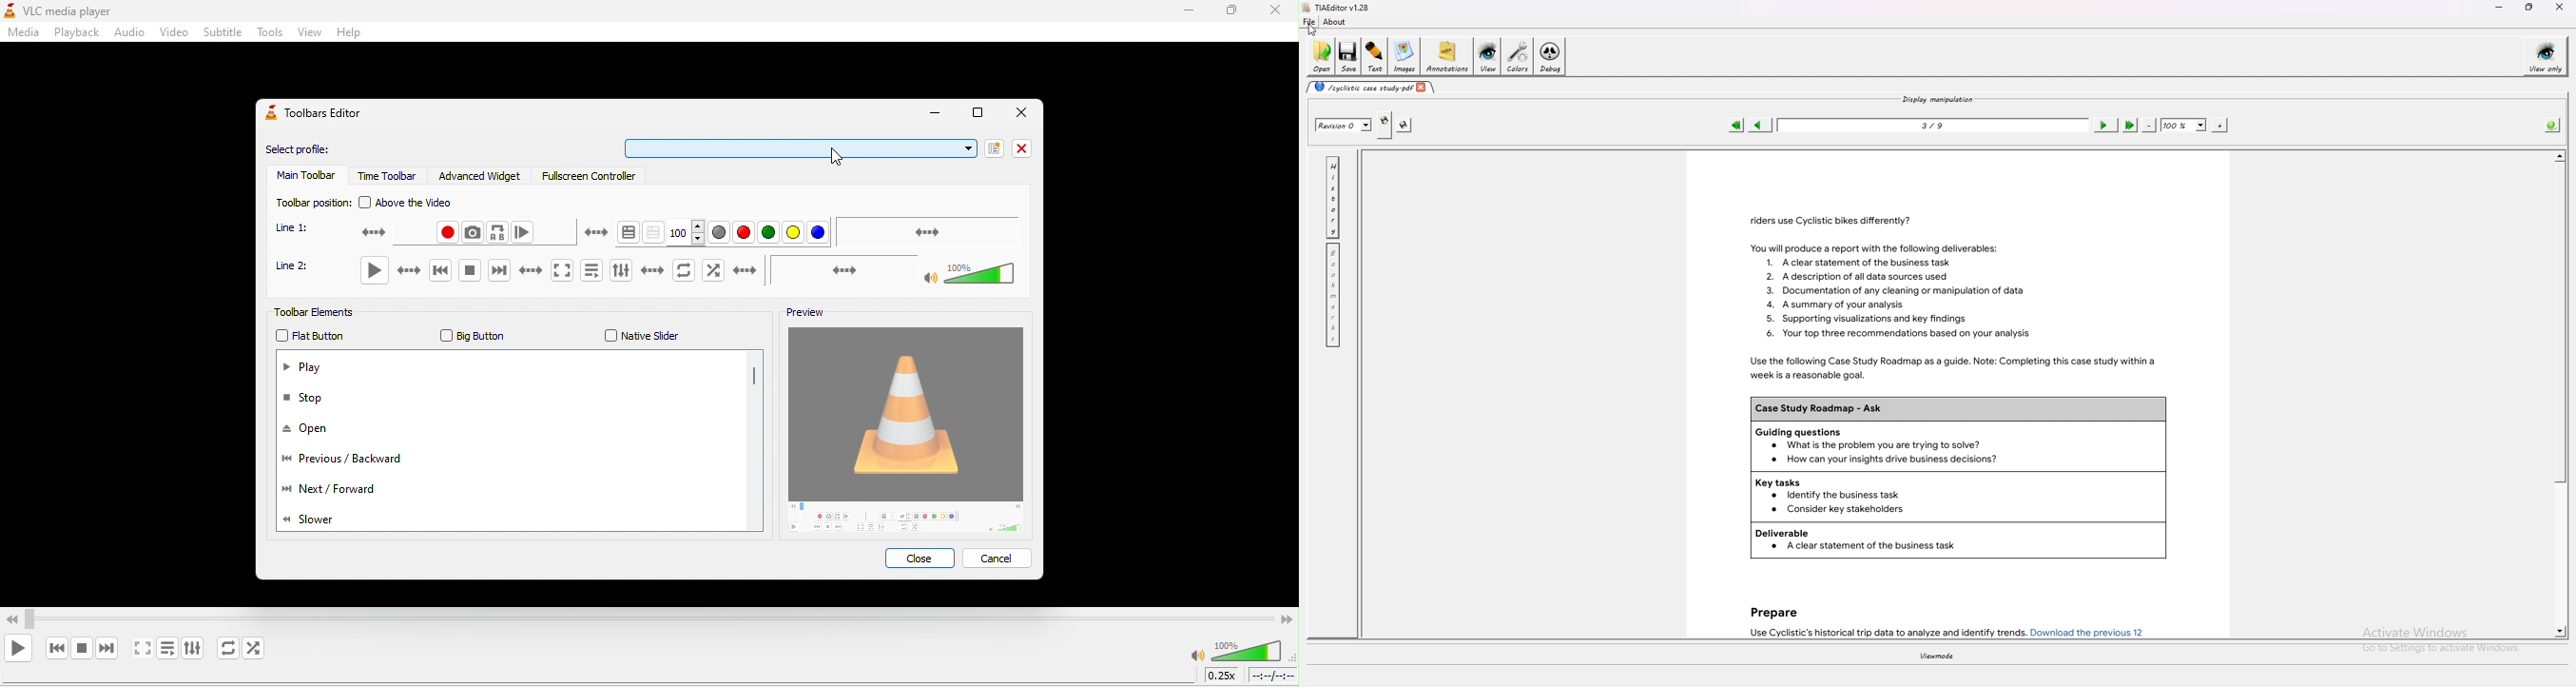  What do you see at coordinates (718, 235) in the screenshot?
I see `grey color` at bounding box center [718, 235].